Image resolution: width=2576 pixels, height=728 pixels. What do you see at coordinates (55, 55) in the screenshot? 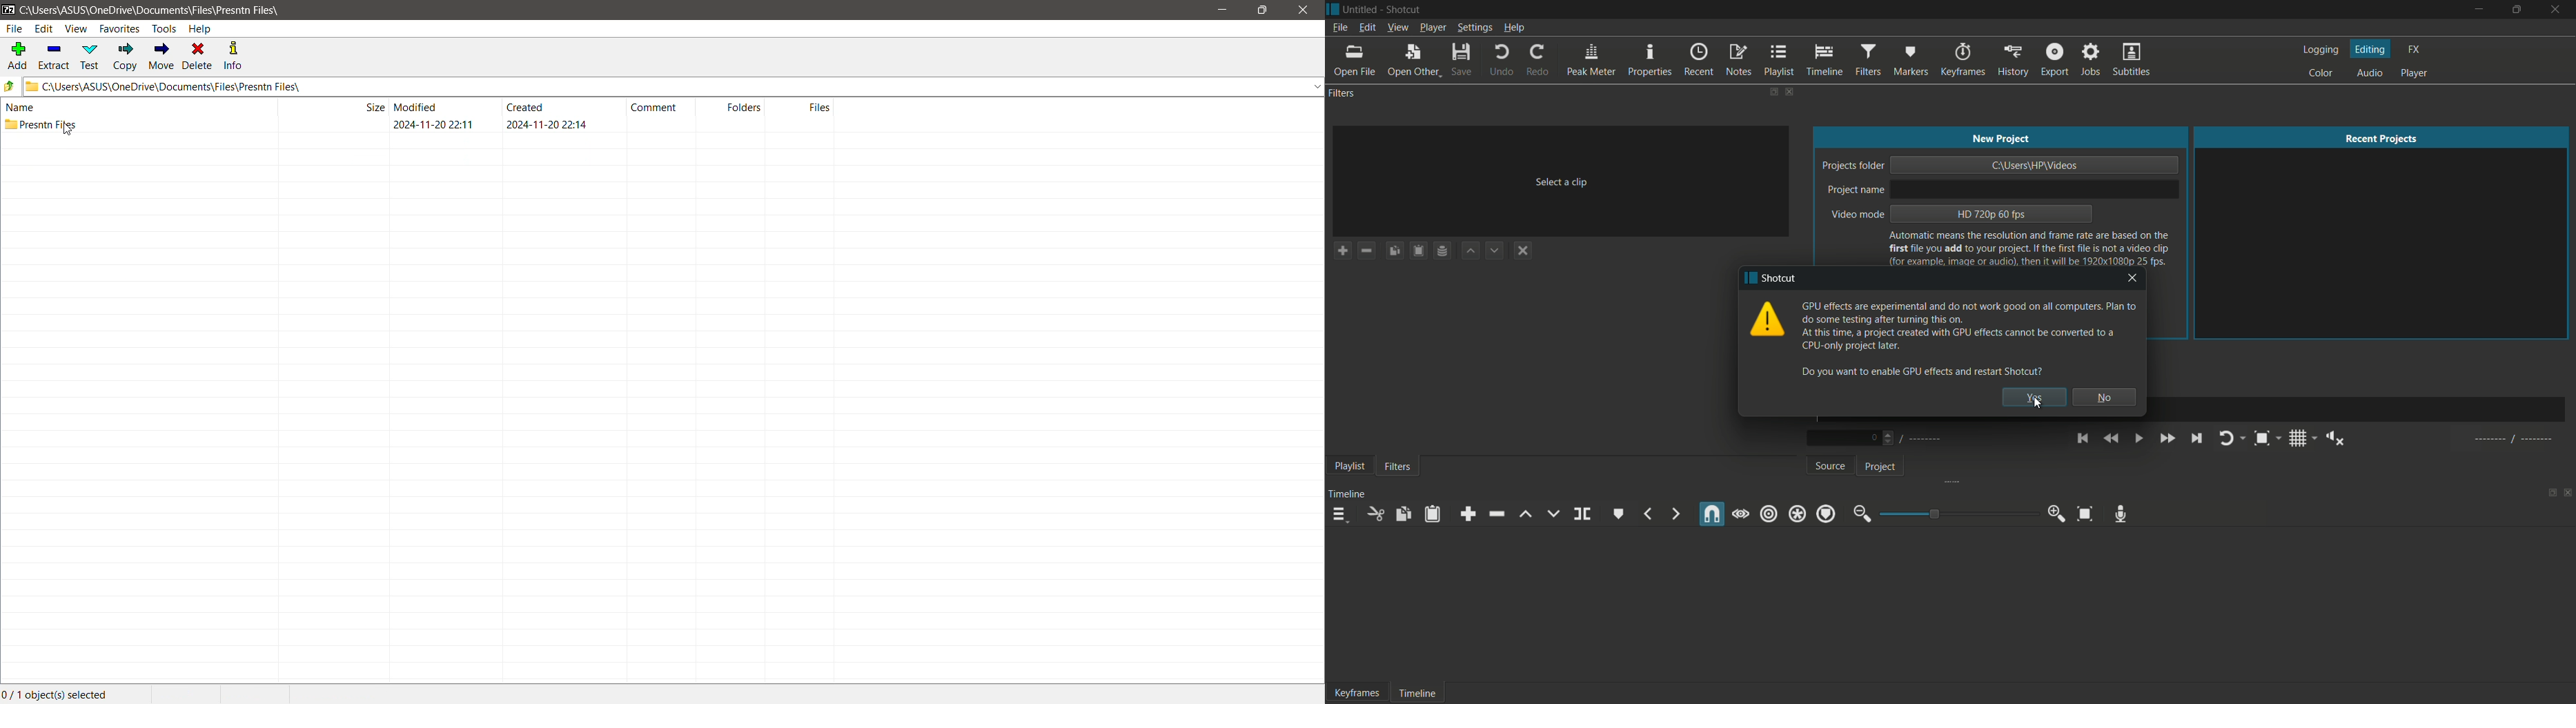
I see `Extract` at bounding box center [55, 55].